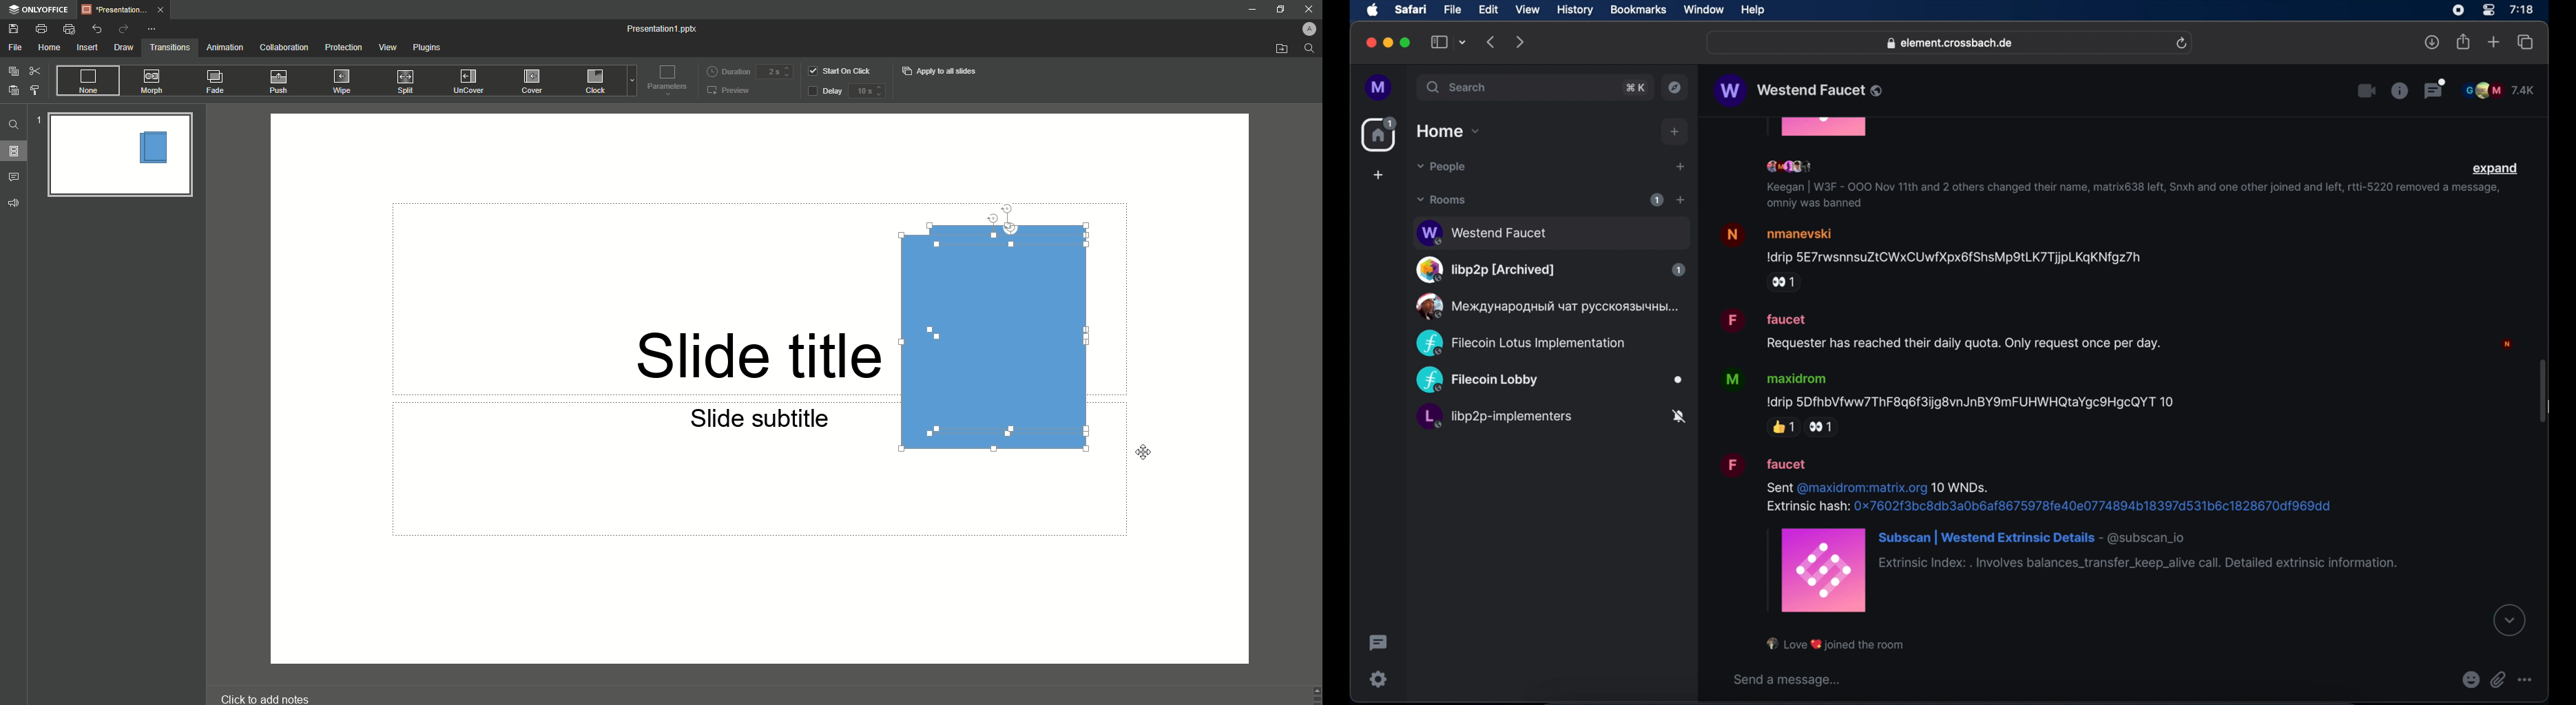 This screenshot has height=728, width=2576. Describe the element at coordinates (1932, 243) in the screenshot. I see `message` at that location.